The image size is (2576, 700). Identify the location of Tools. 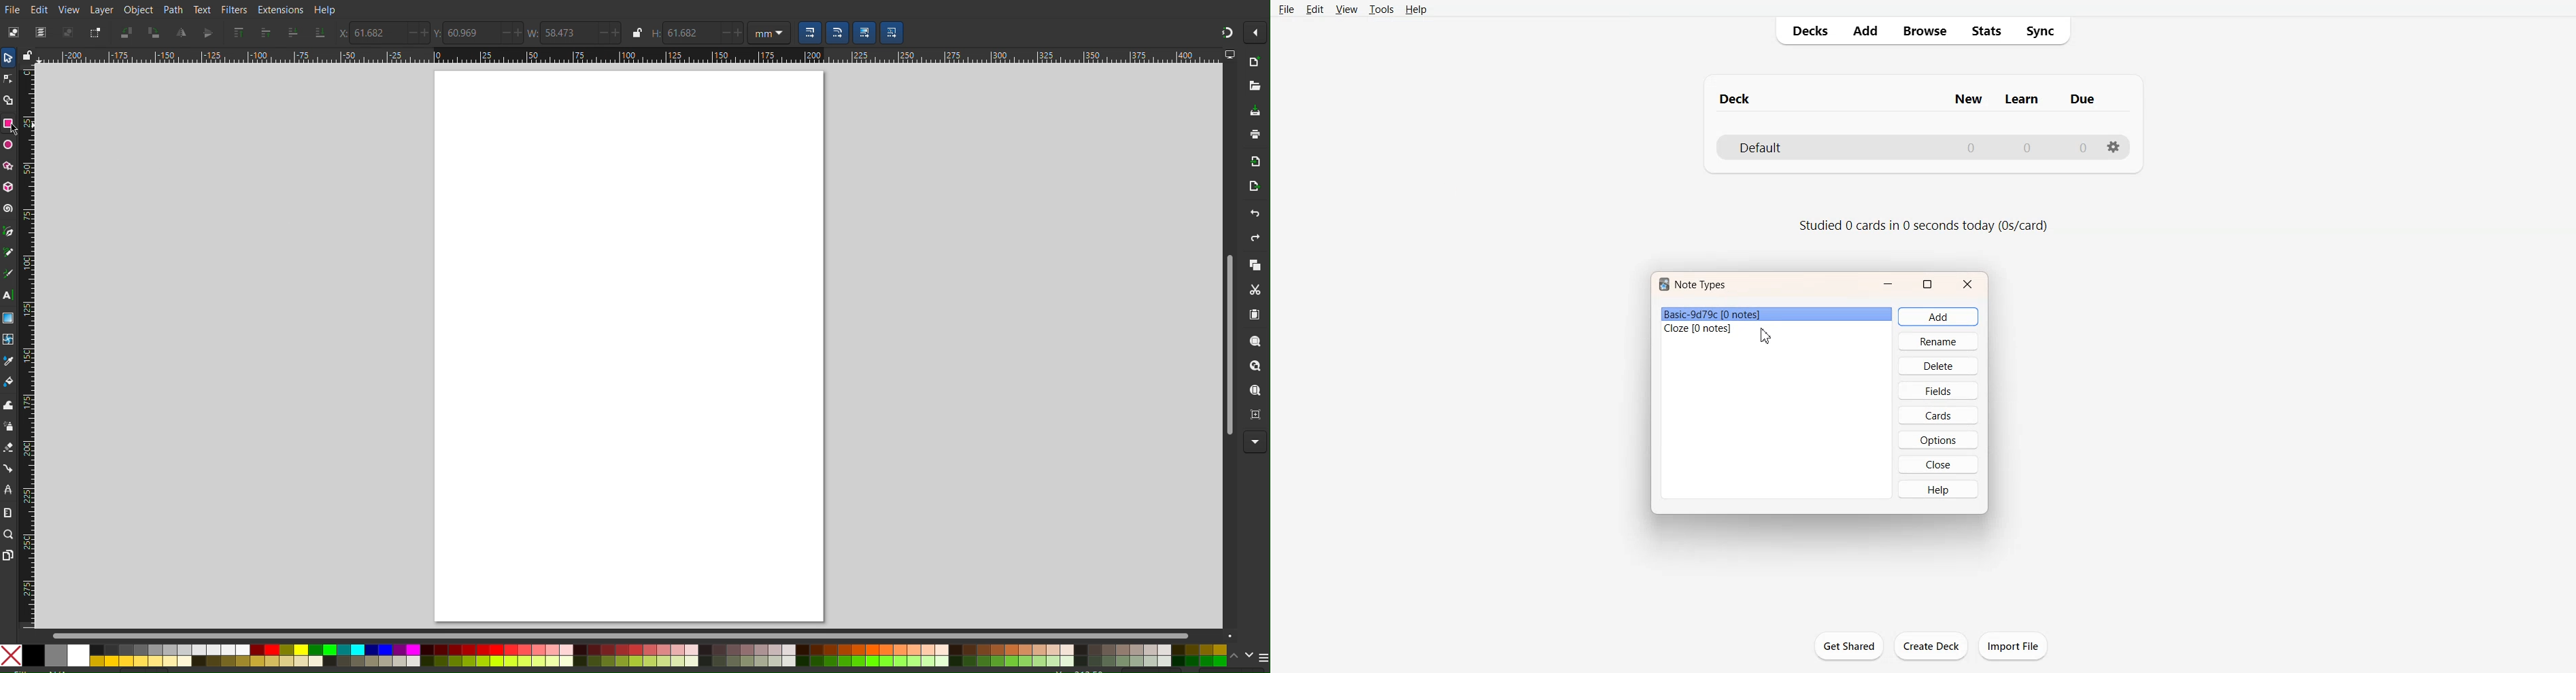
(1380, 10).